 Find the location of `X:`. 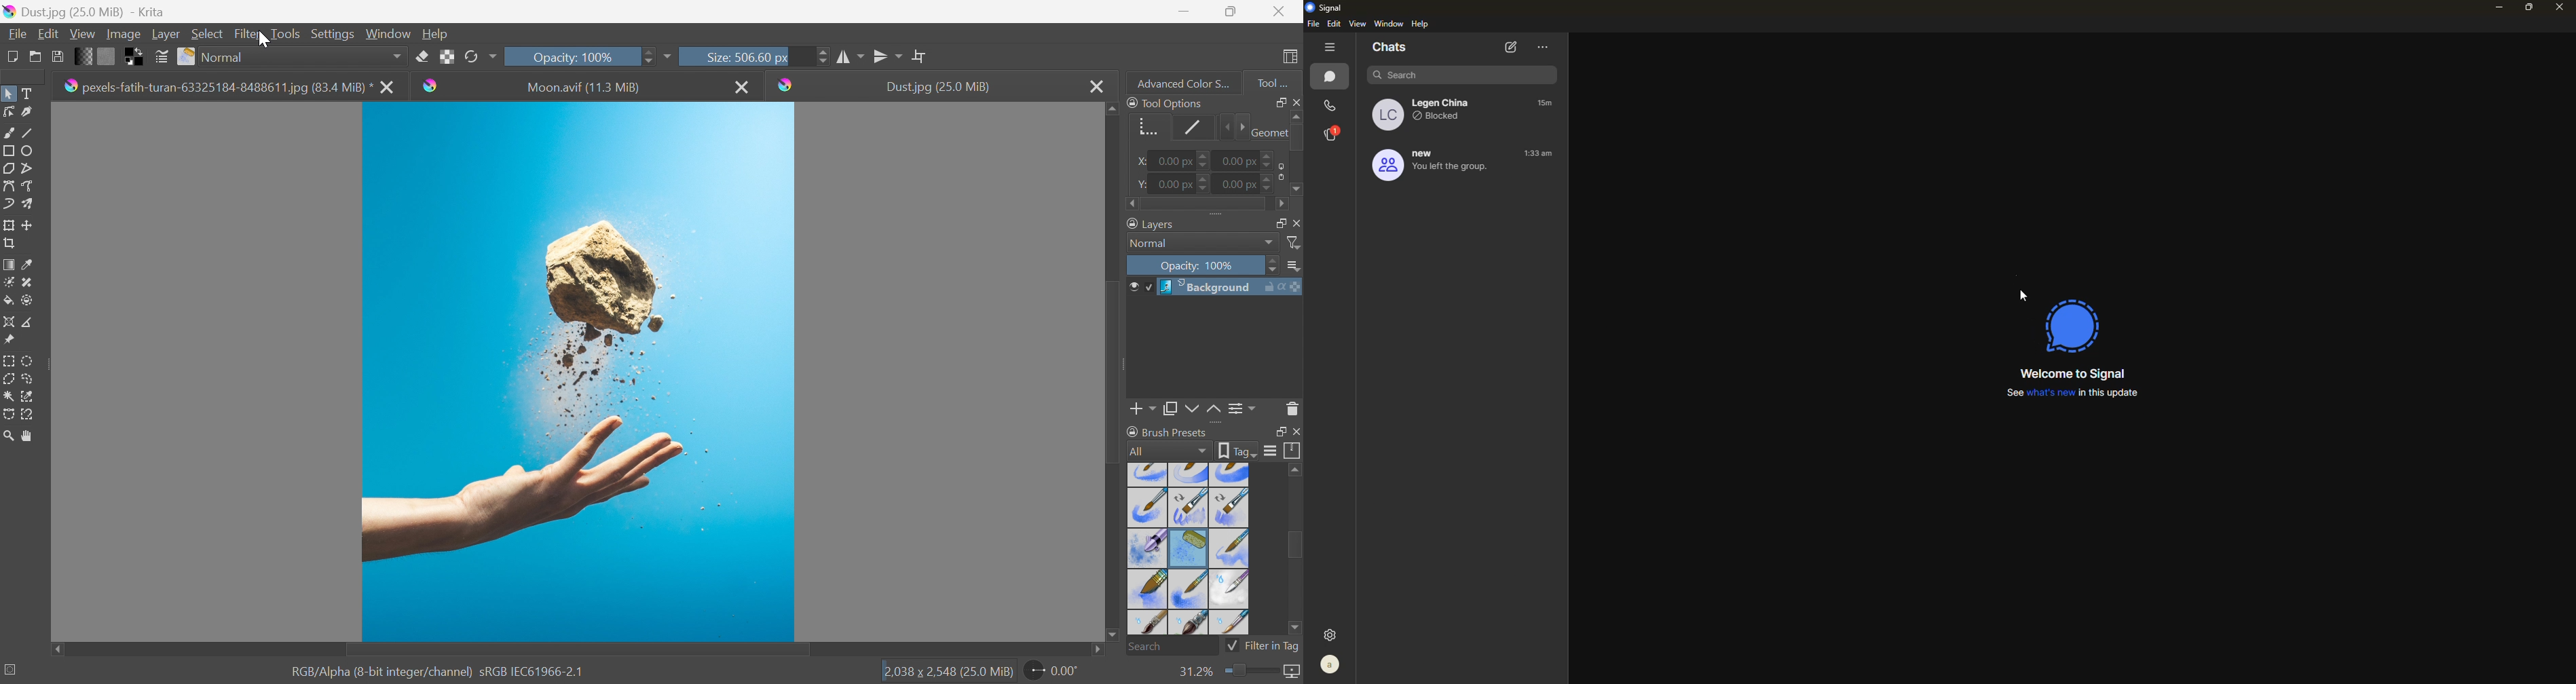

X: is located at coordinates (1138, 162).